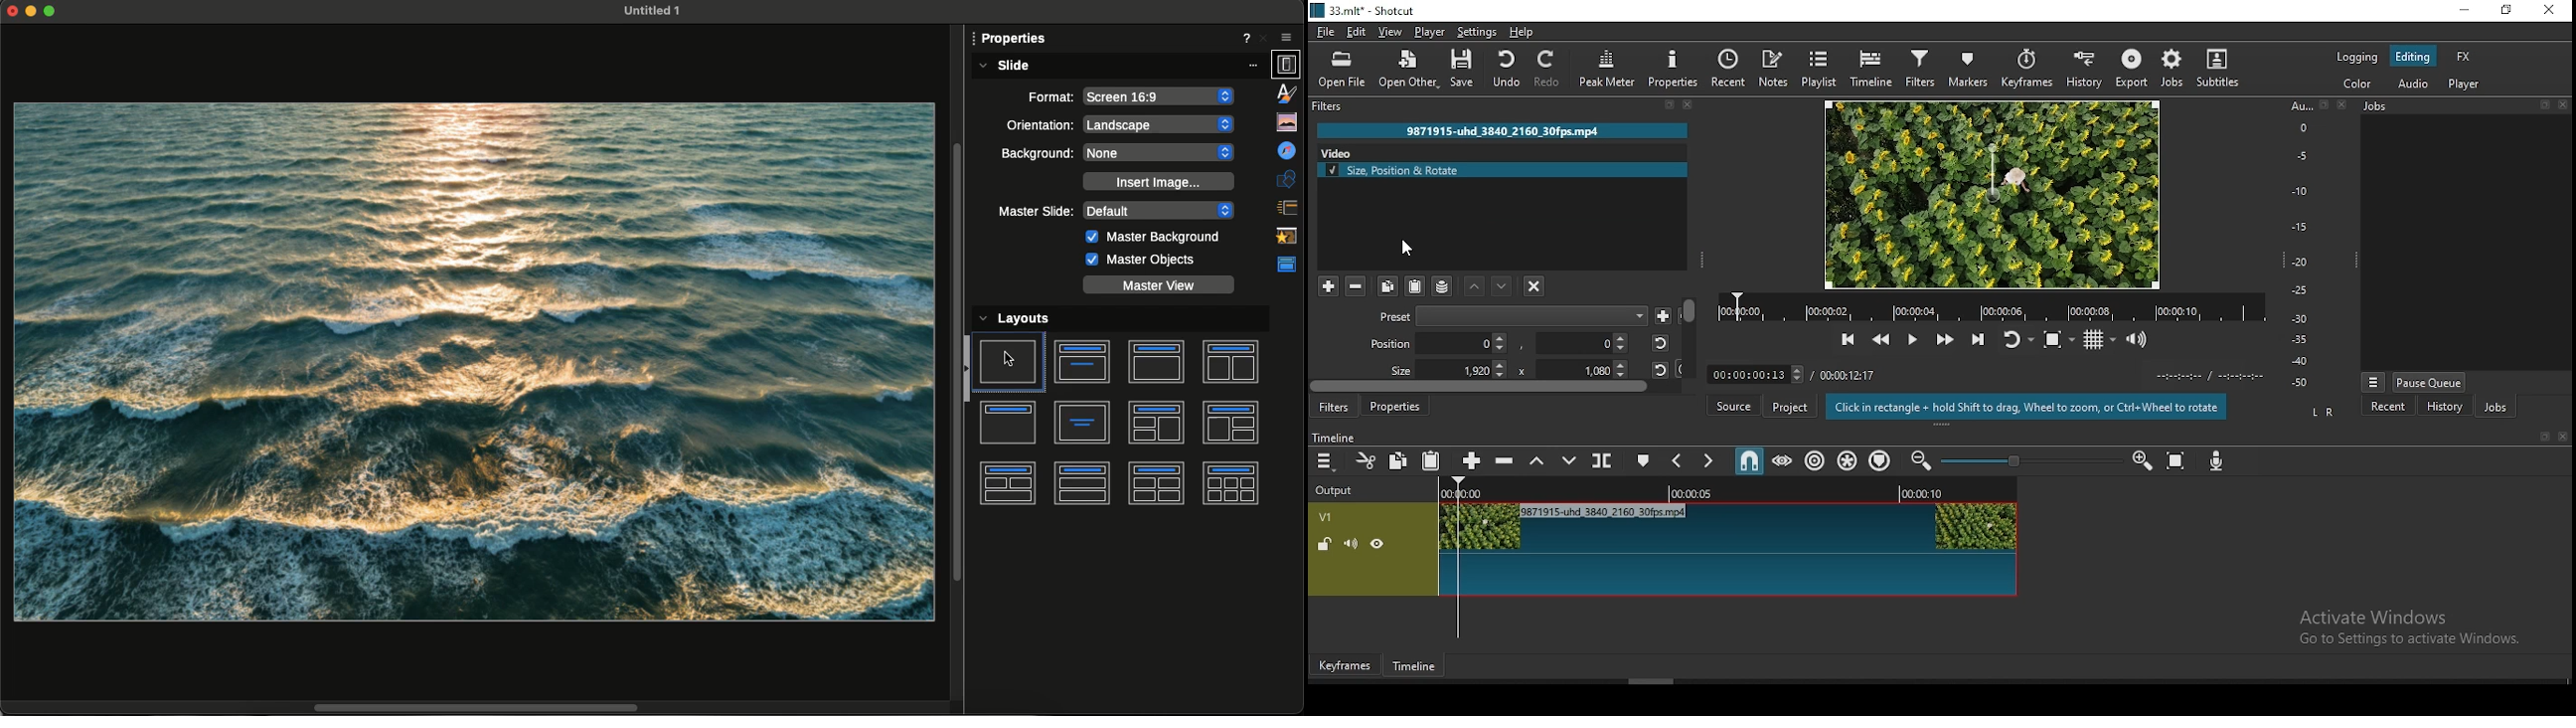 The width and height of the screenshot is (2576, 728). I want to click on zoom timeline out, so click(1919, 461).